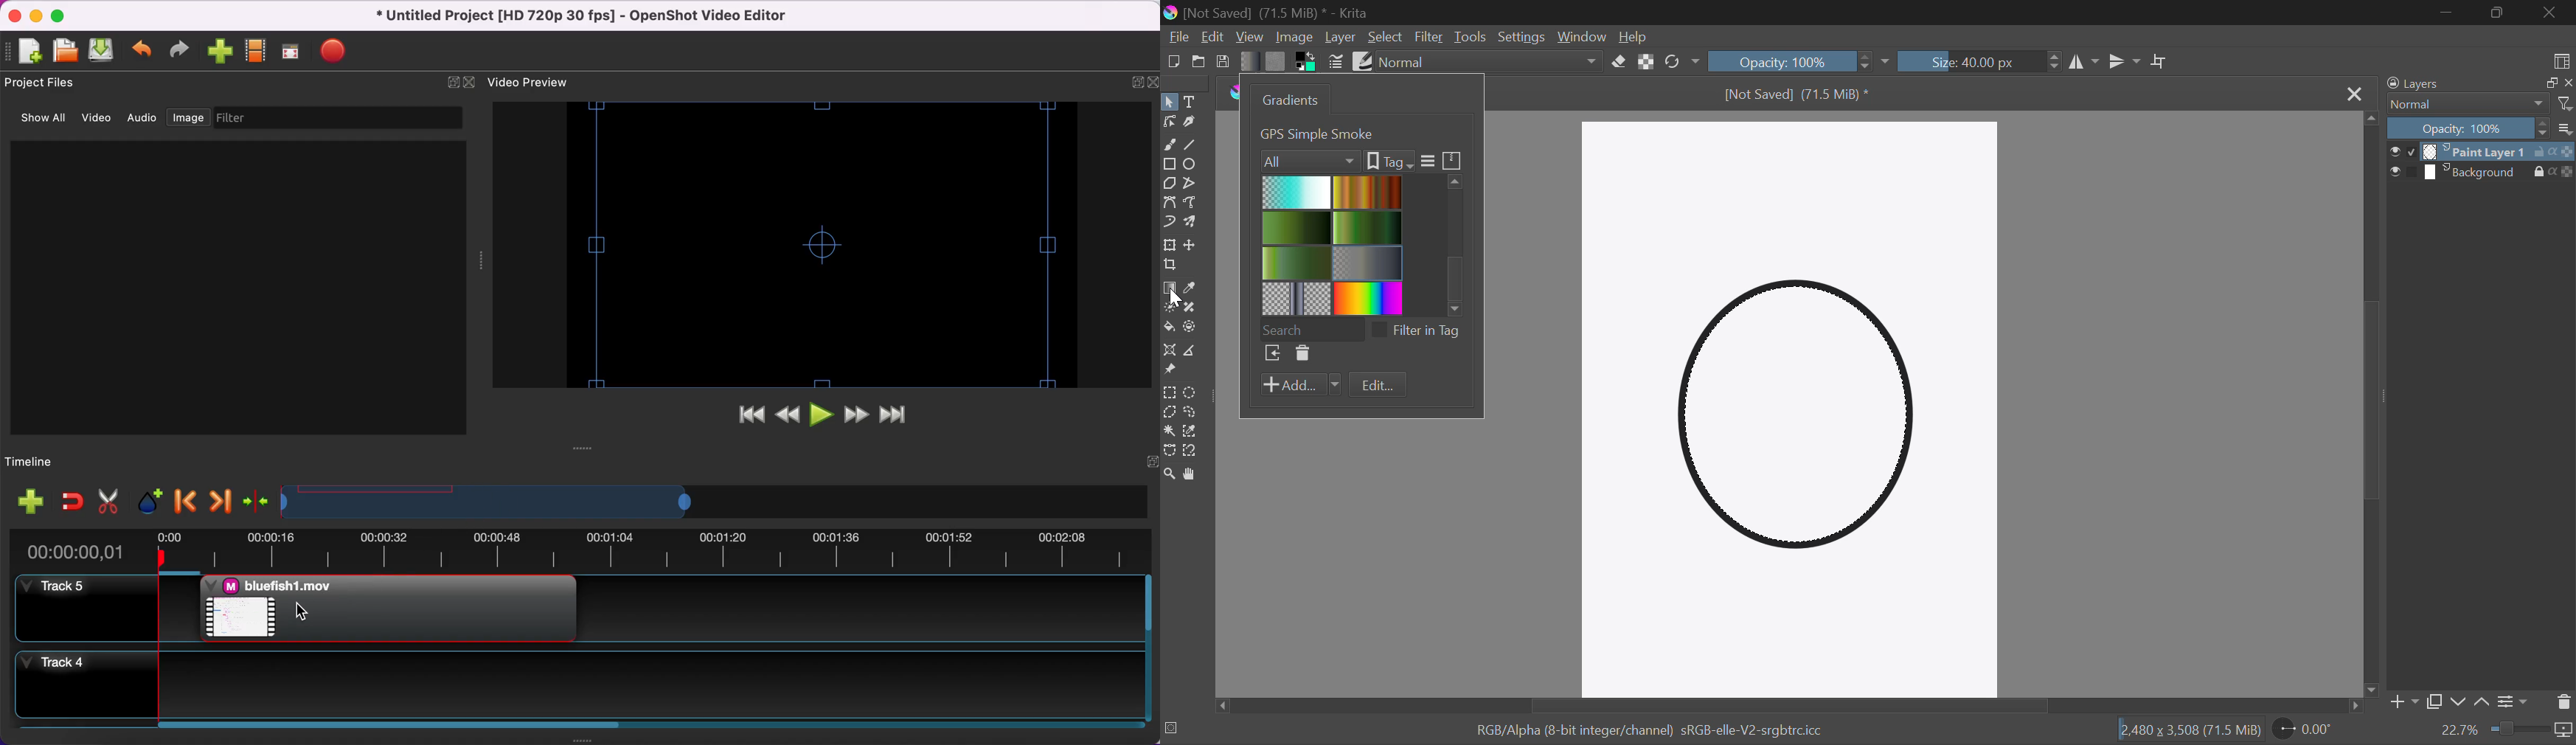  What do you see at coordinates (1379, 330) in the screenshot?
I see `checkbox` at bounding box center [1379, 330].